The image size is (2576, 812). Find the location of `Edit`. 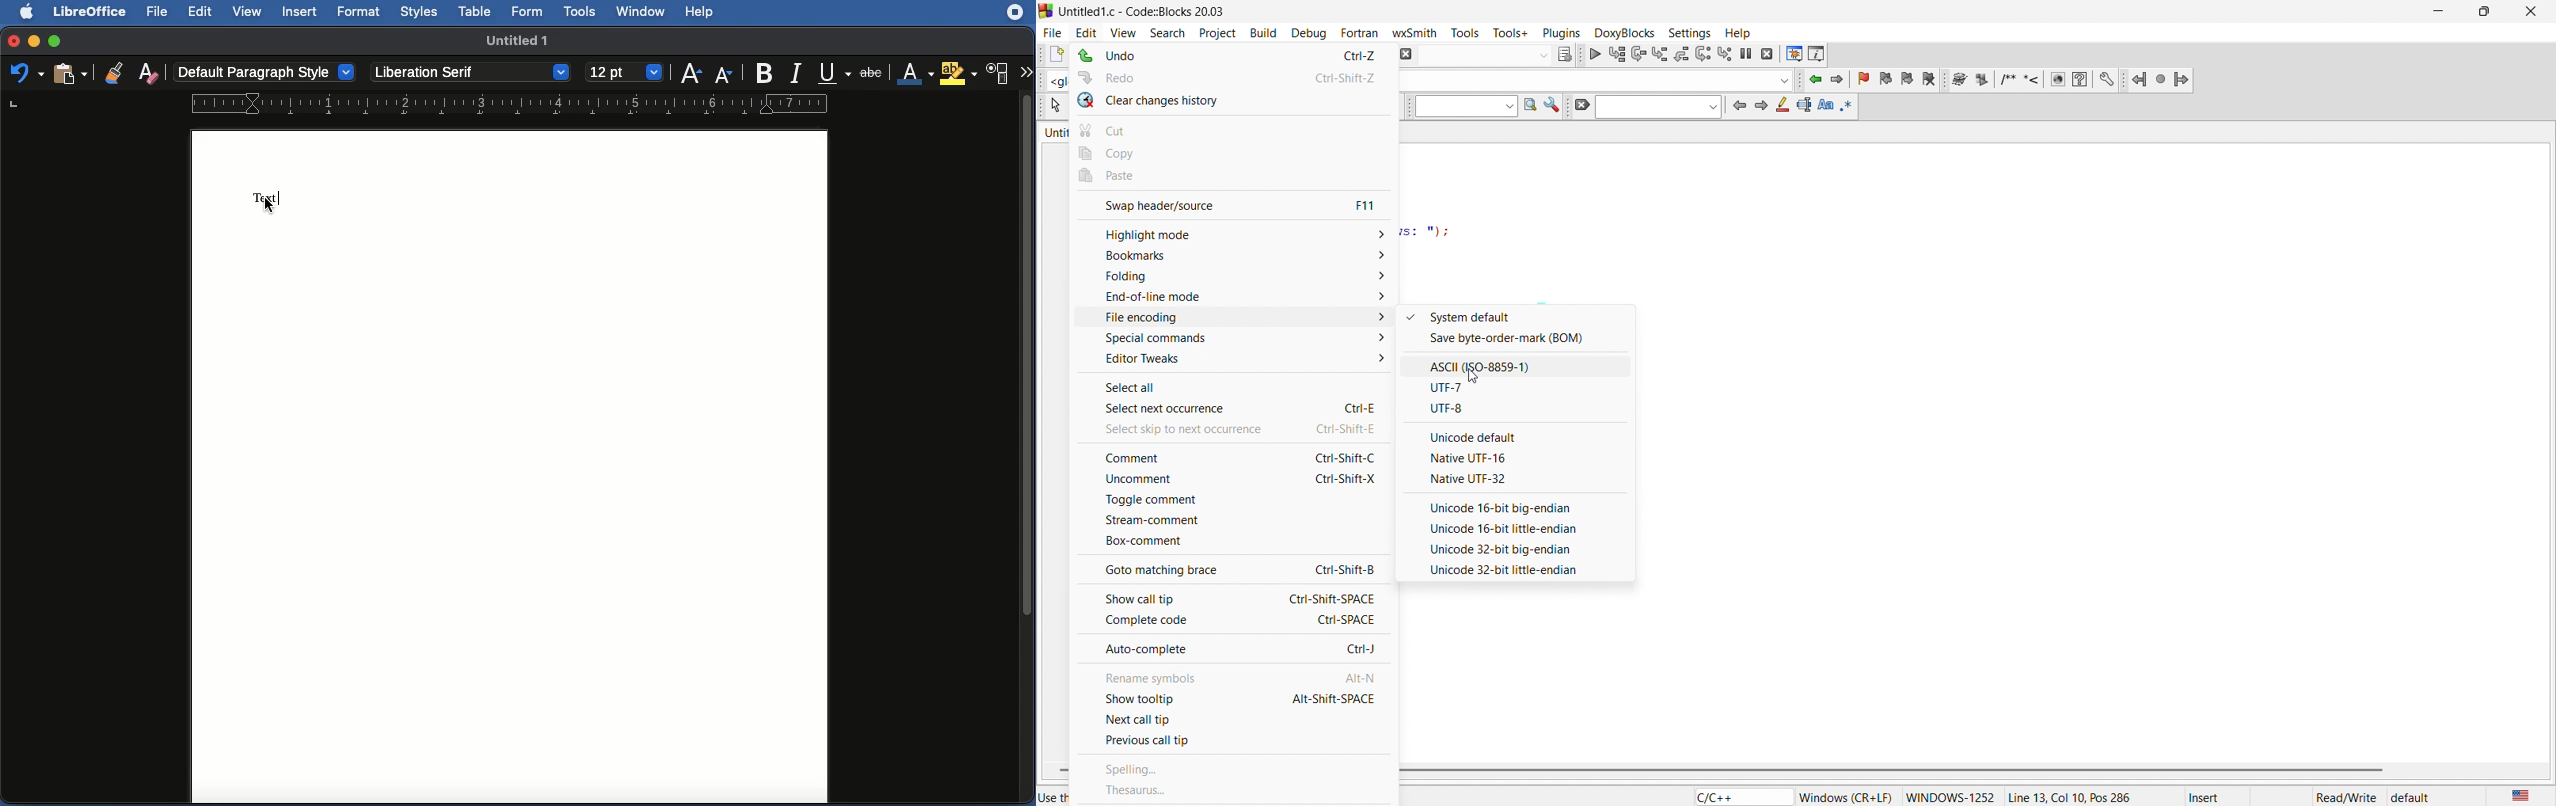

Edit is located at coordinates (202, 12).